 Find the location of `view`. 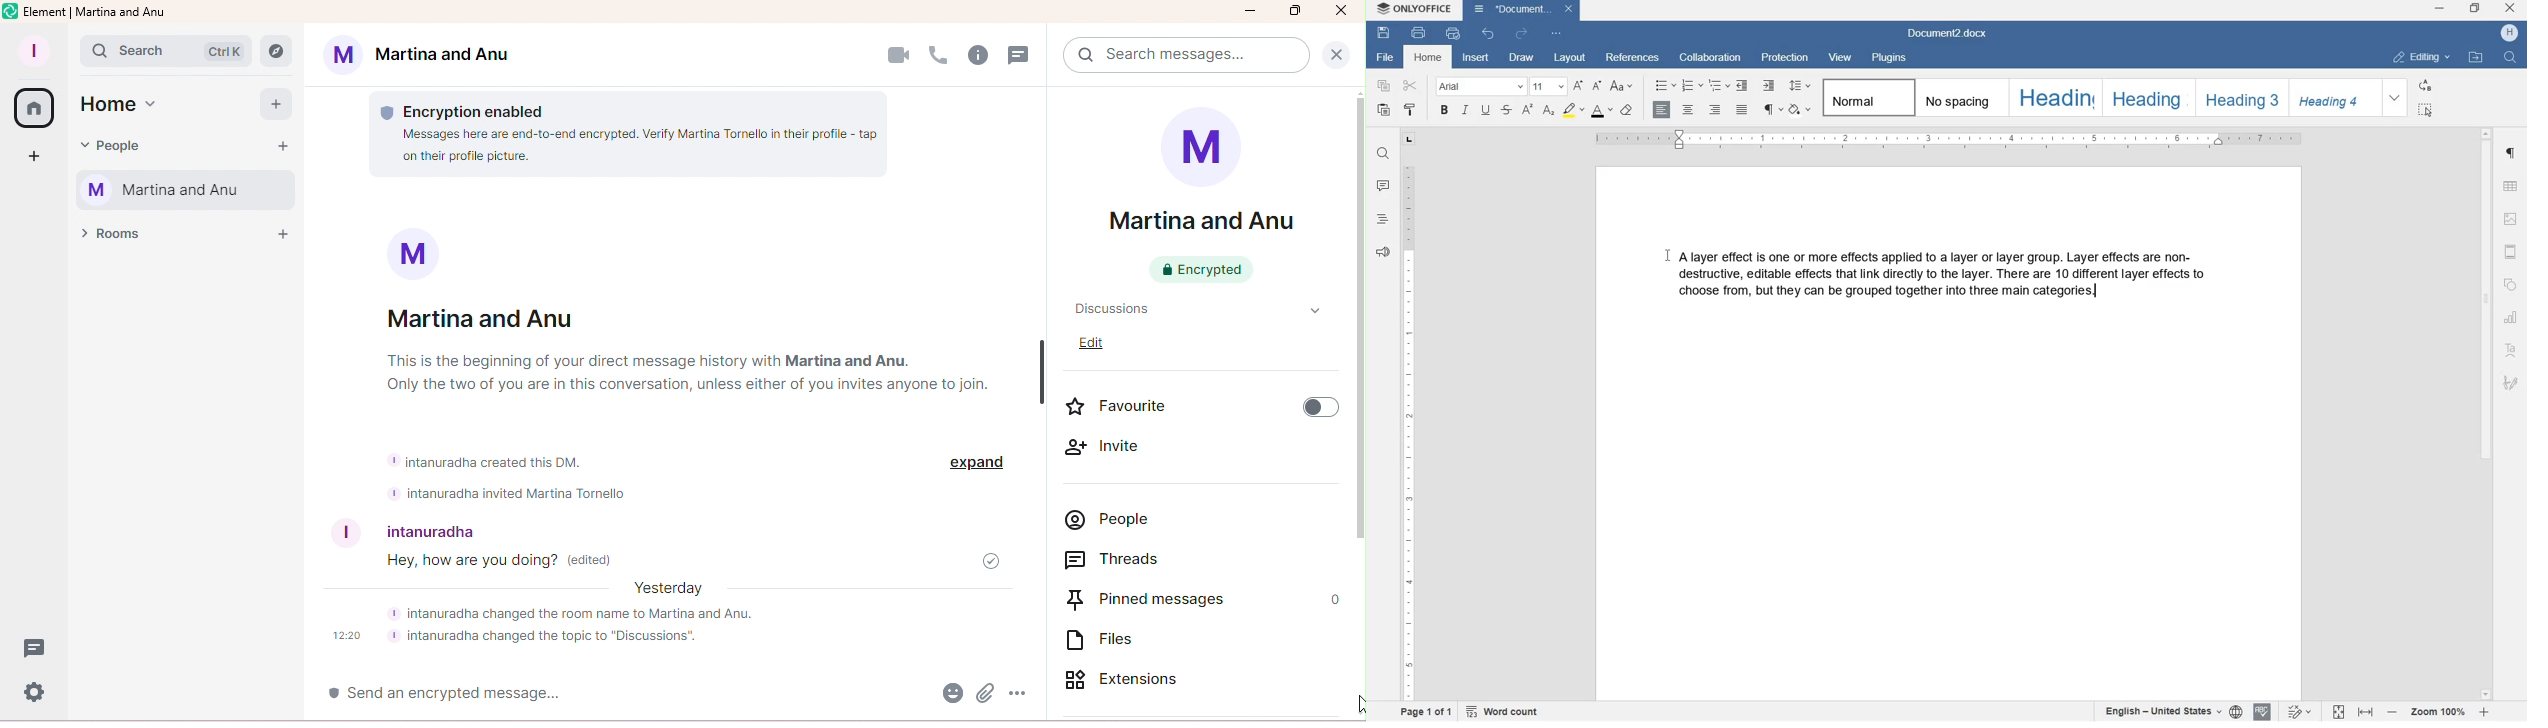

view is located at coordinates (1841, 59).